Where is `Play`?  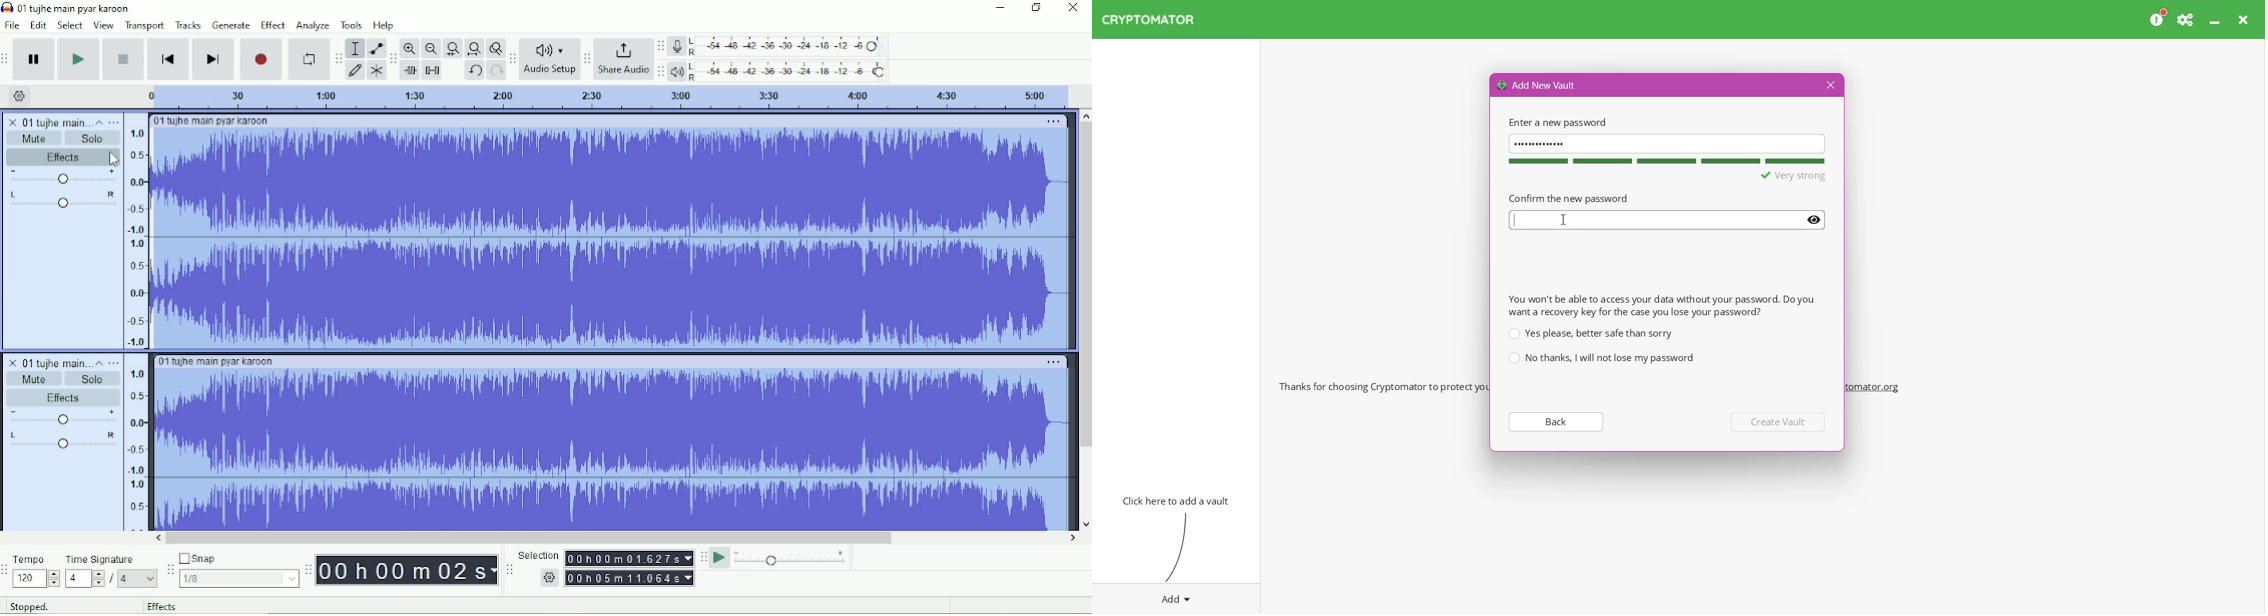
Play is located at coordinates (80, 59).